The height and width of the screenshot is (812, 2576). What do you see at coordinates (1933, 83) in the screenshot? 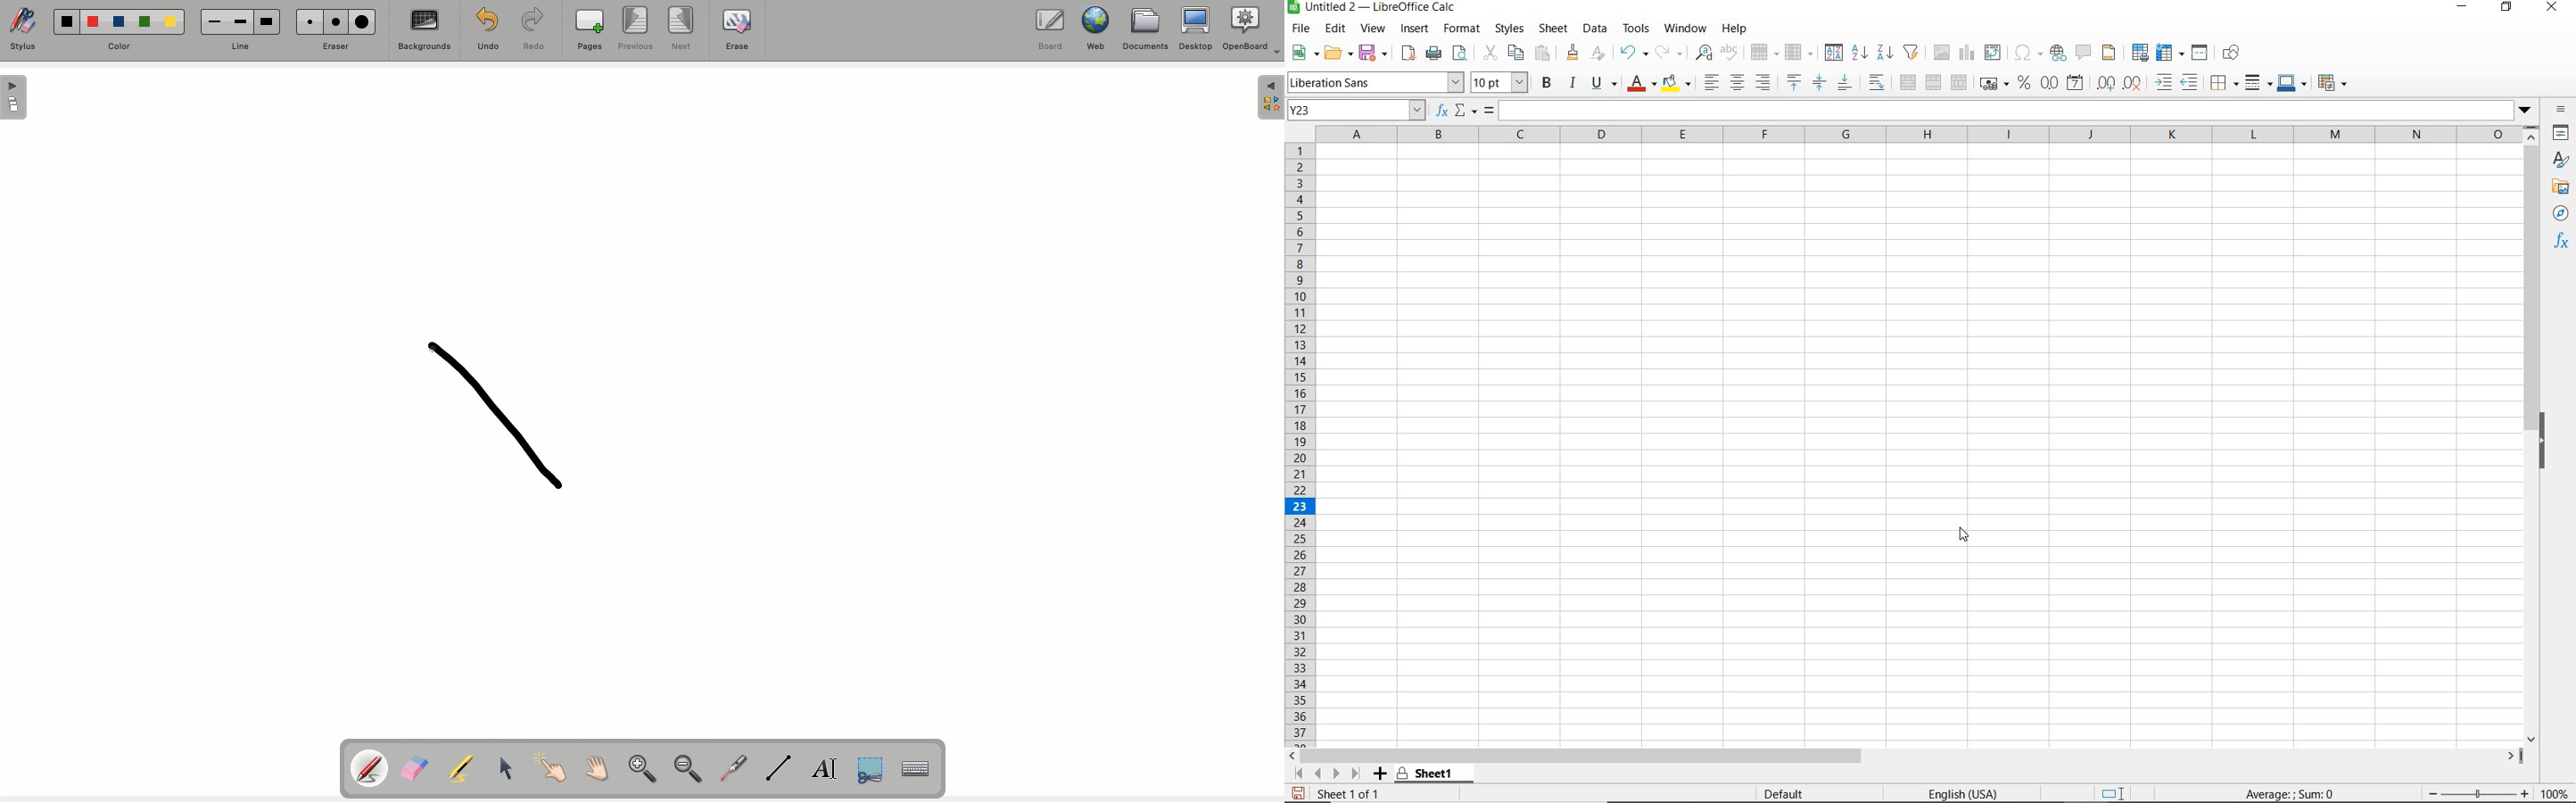
I see `MERGE CELLS` at bounding box center [1933, 83].